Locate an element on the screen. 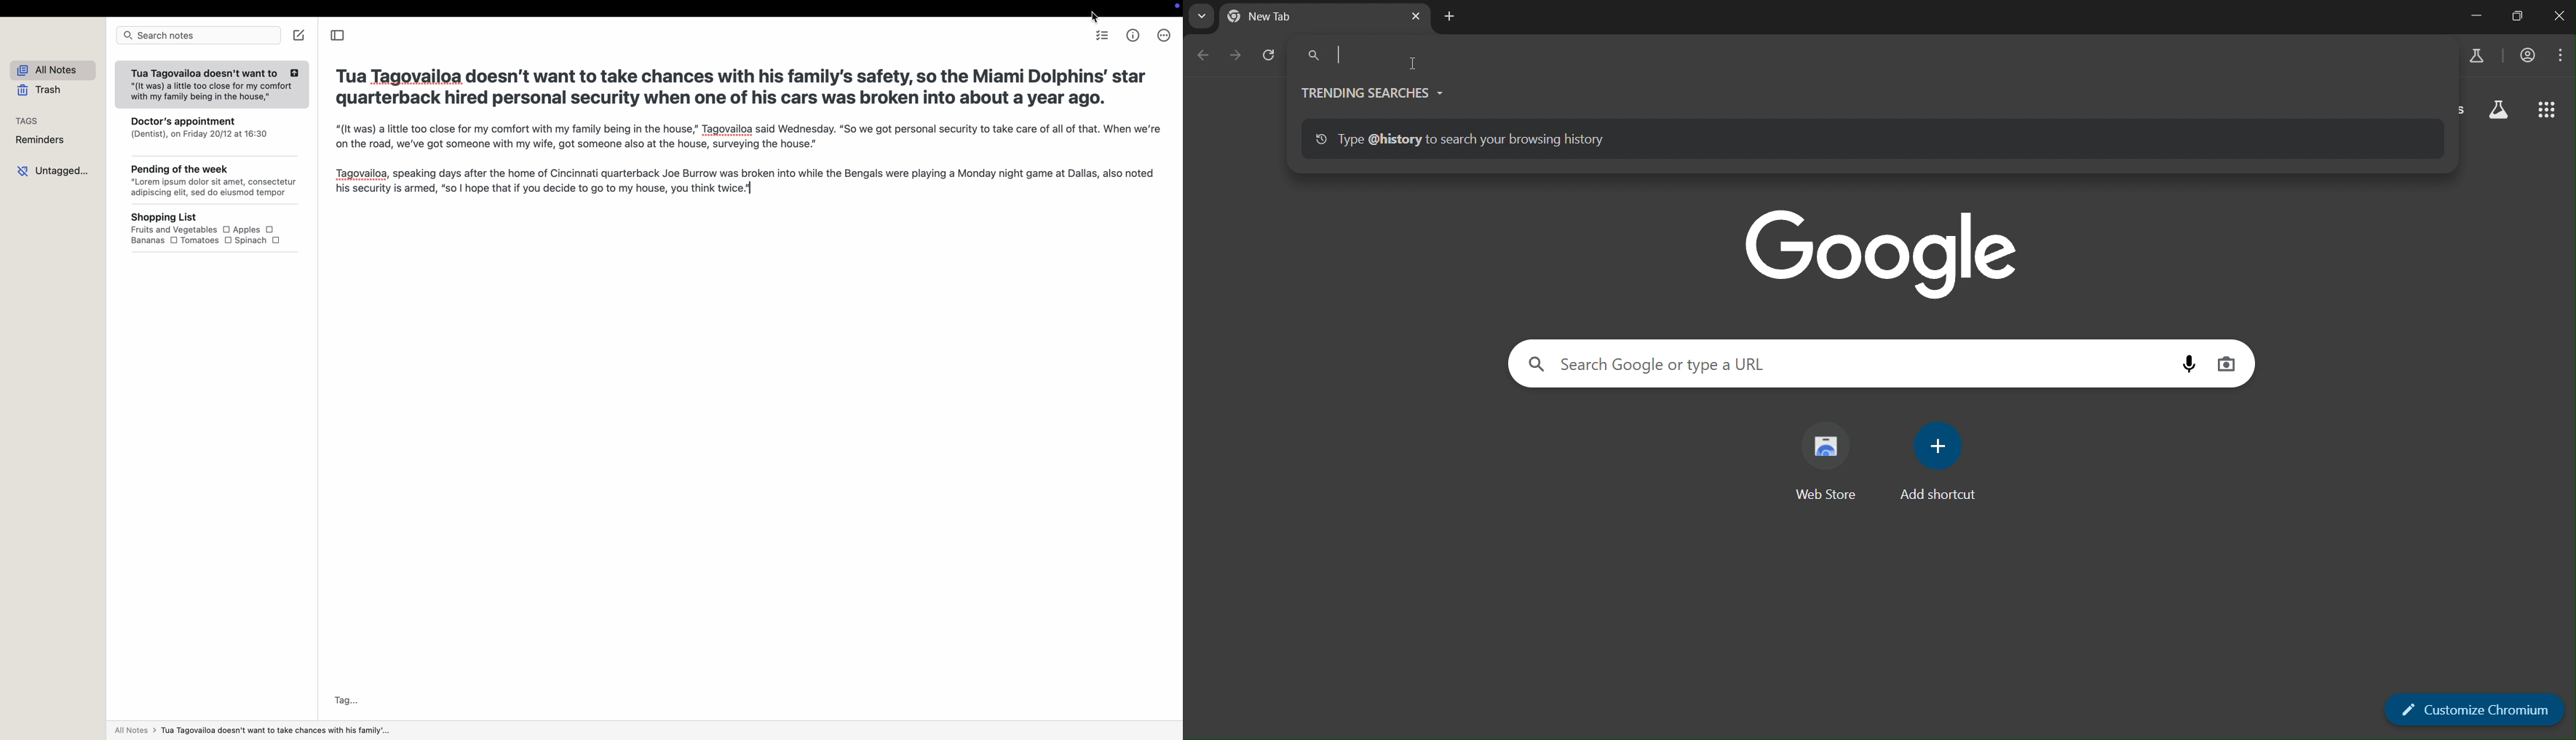 The width and height of the screenshot is (2576, 756). check list is located at coordinates (1104, 37).